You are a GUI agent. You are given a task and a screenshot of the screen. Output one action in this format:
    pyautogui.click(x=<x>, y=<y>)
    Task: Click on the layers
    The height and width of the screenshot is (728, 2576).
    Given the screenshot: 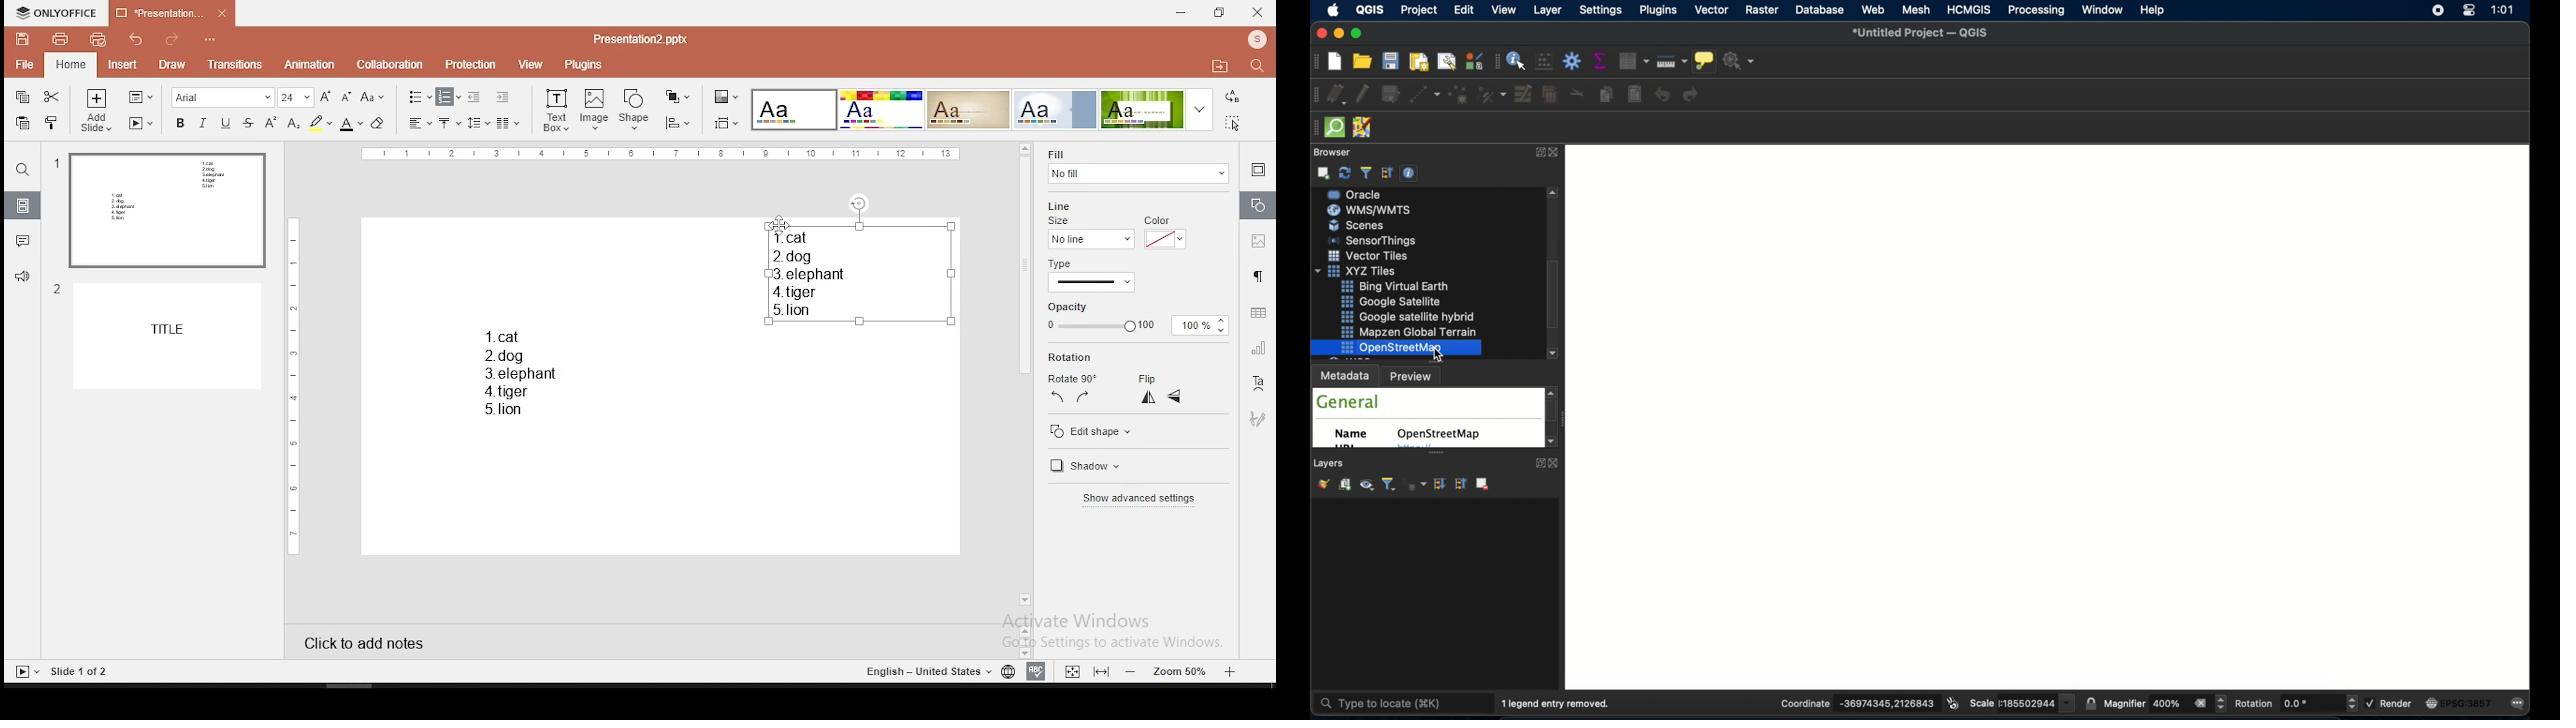 What is the action you would take?
    pyautogui.click(x=1330, y=463)
    